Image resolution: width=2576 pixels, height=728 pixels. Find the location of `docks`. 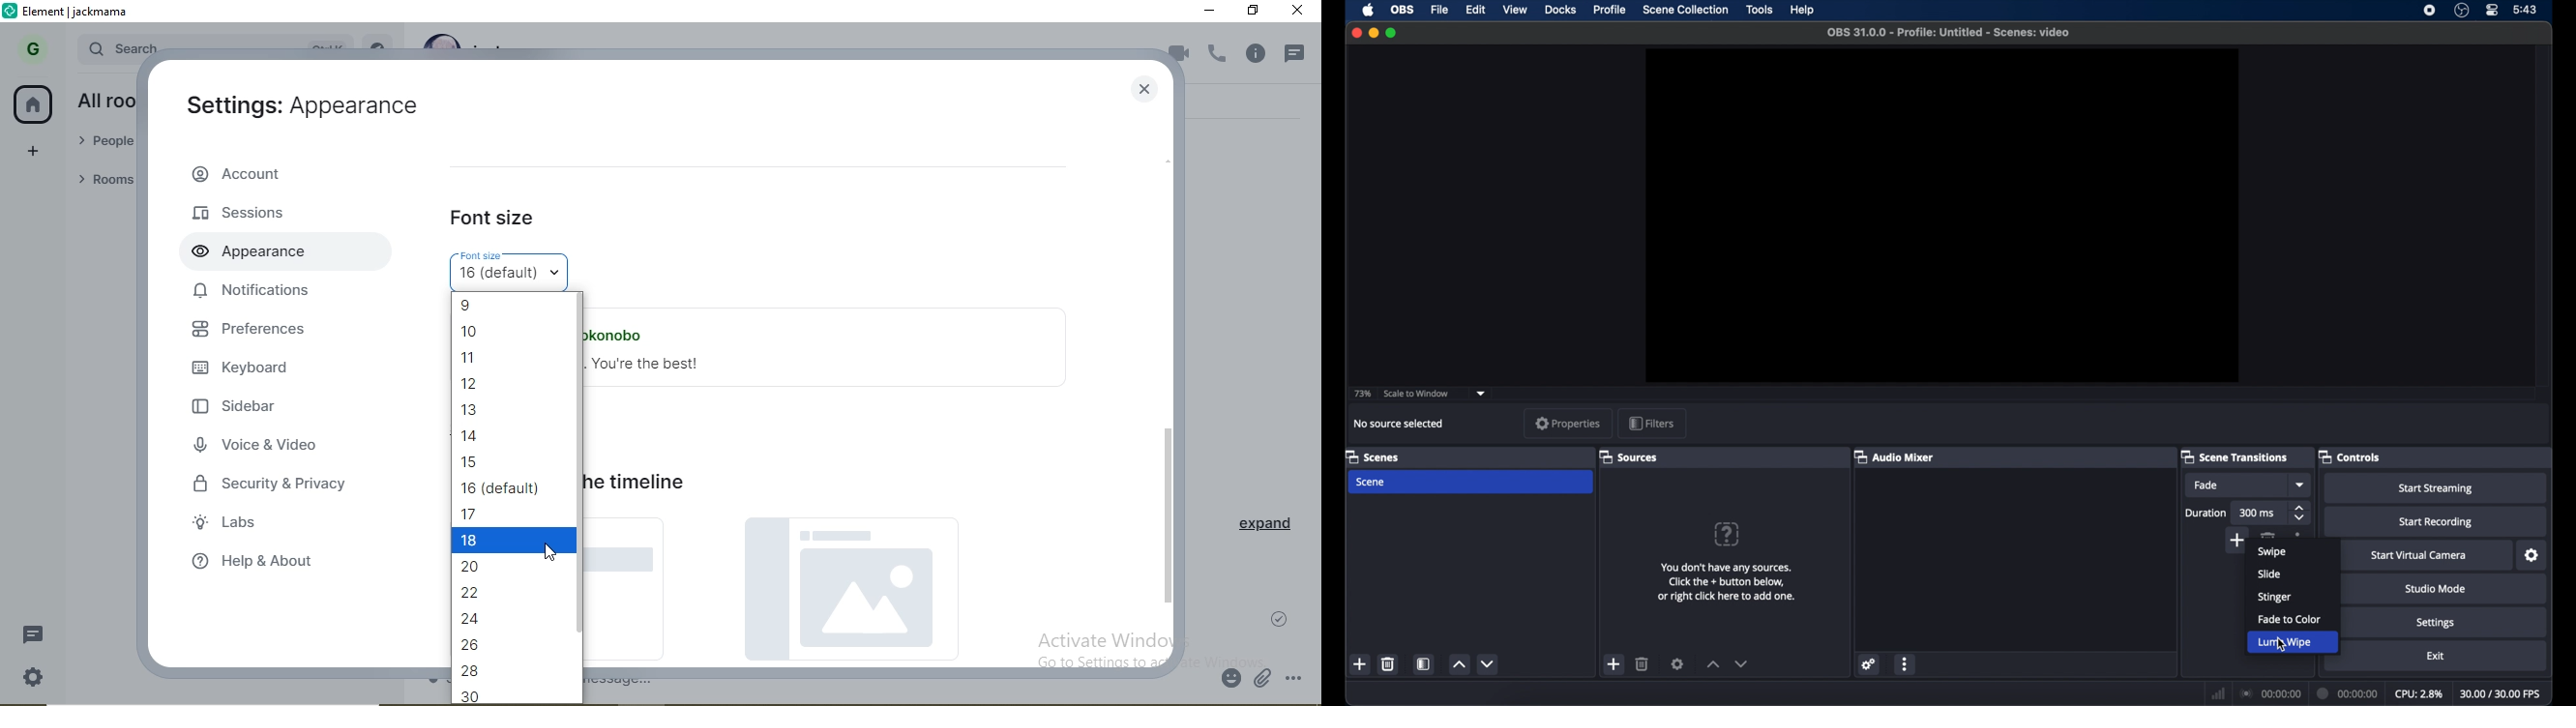

docks is located at coordinates (1561, 10).